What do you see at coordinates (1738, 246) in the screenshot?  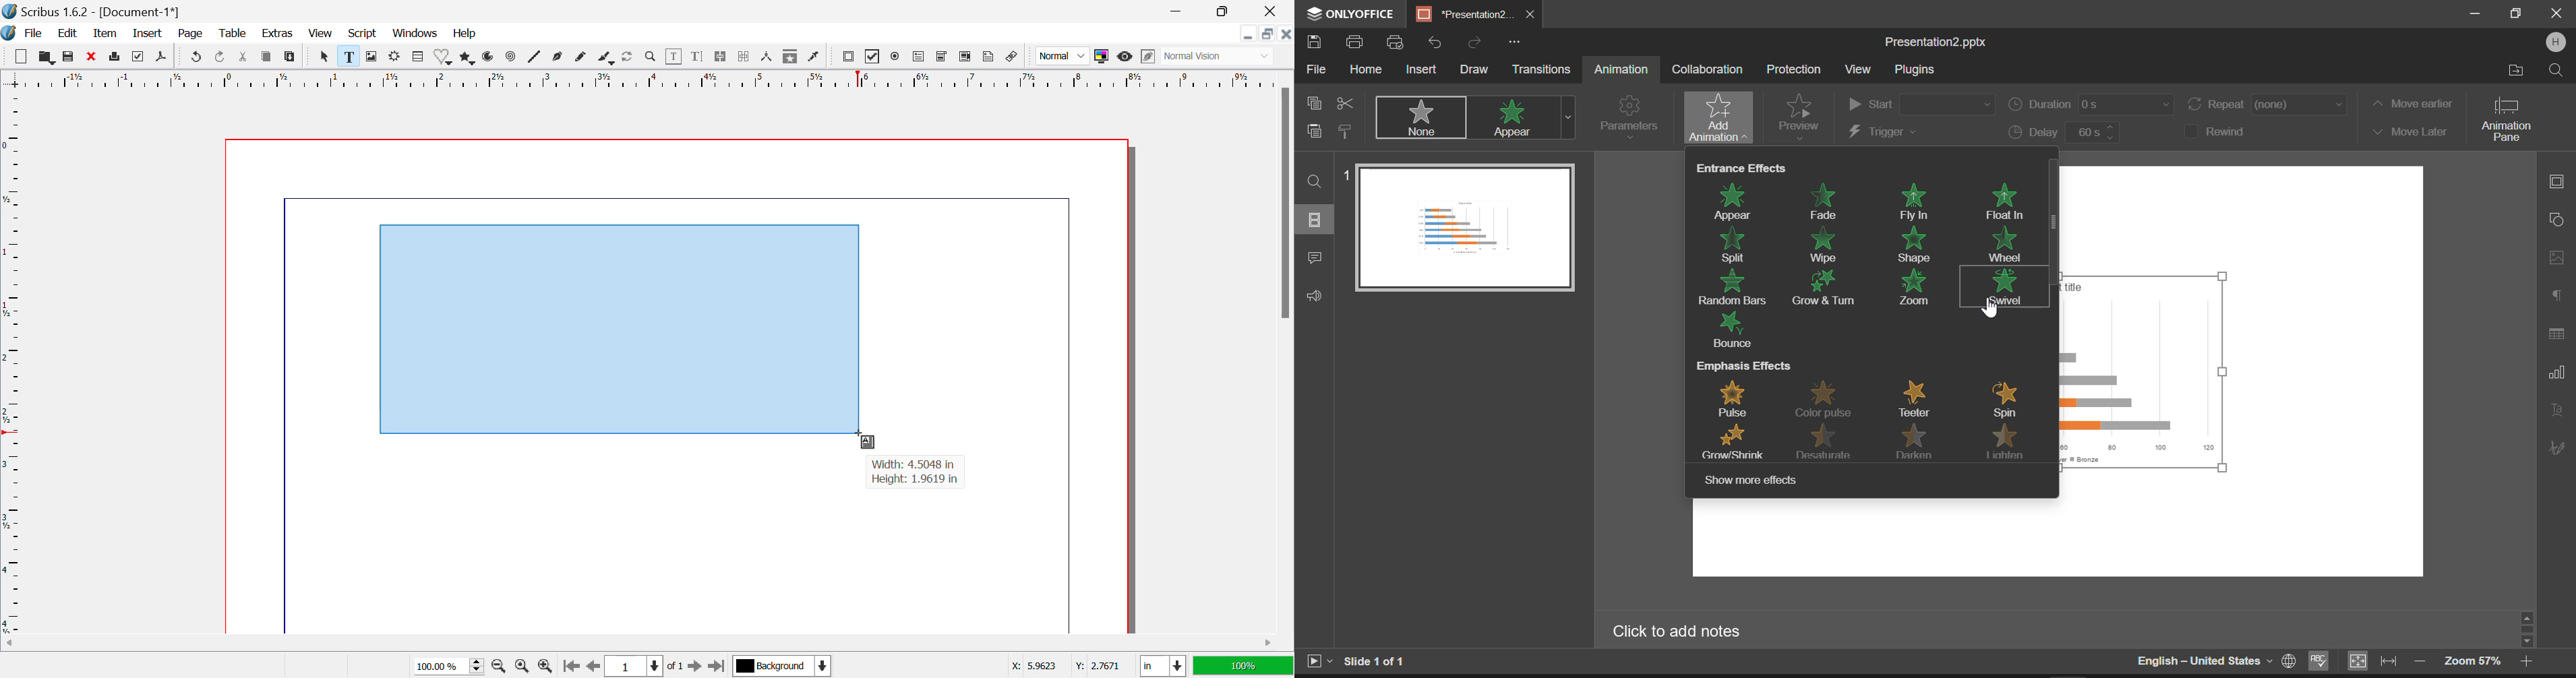 I see `Split` at bounding box center [1738, 246].